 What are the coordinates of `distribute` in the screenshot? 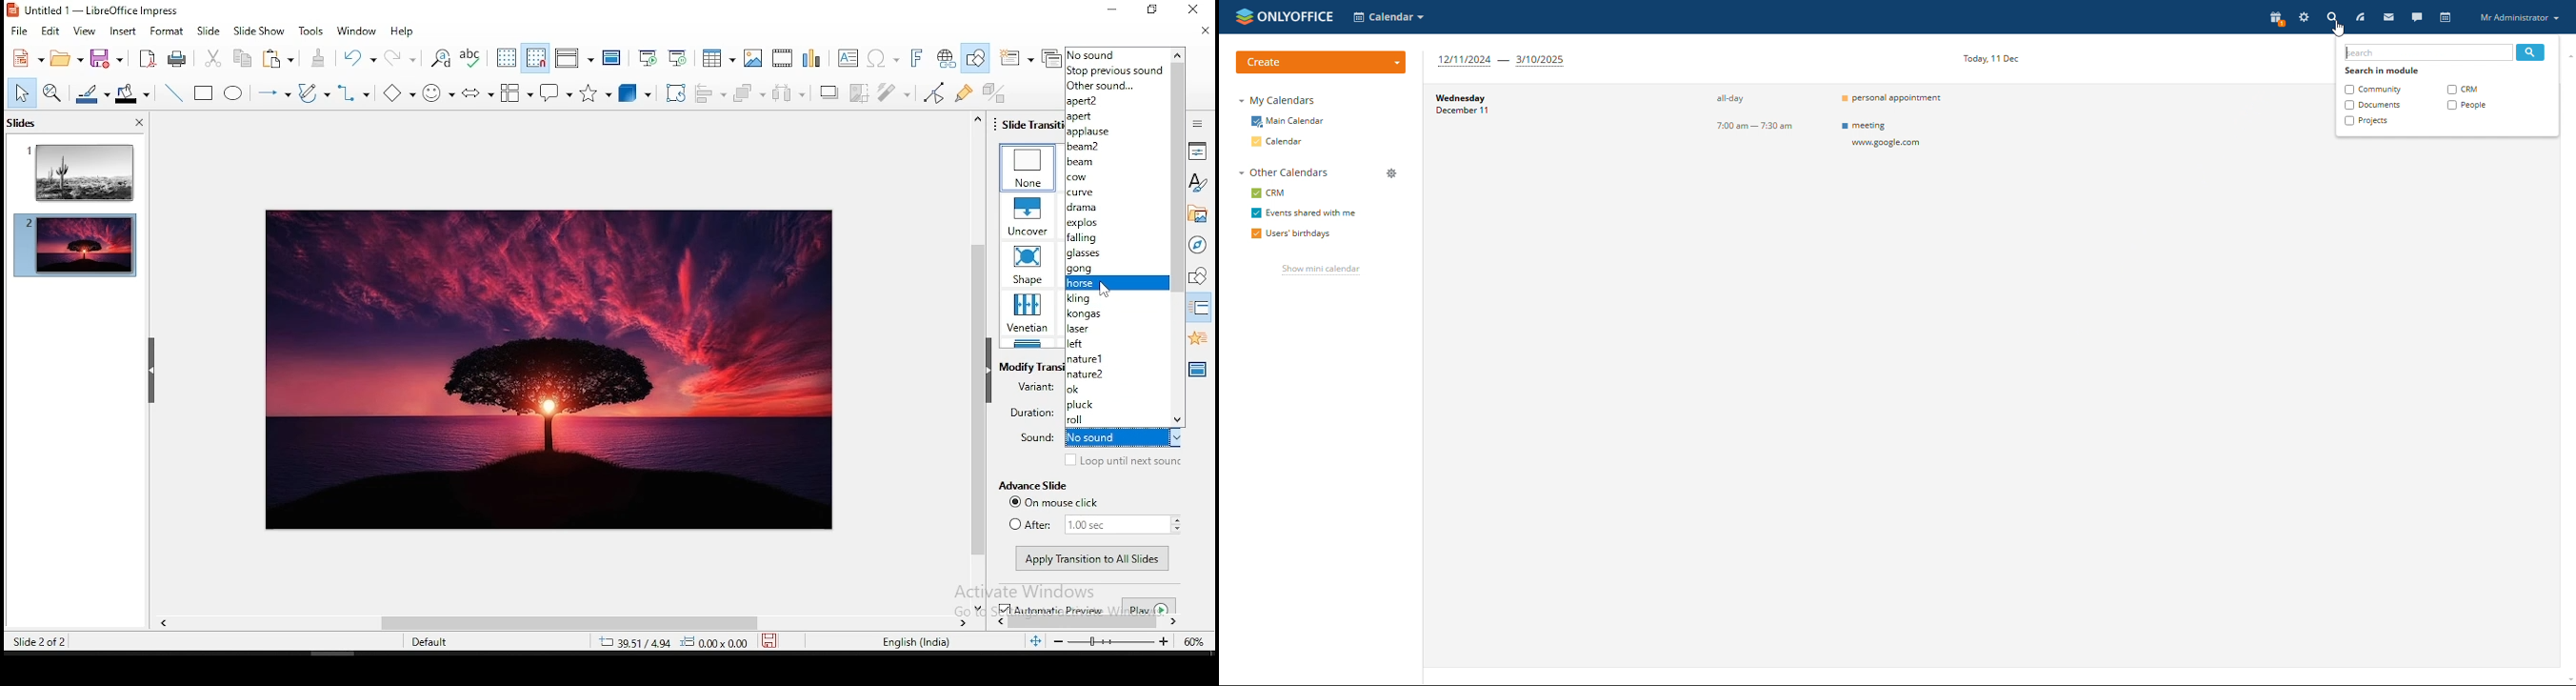 It's located at (791, 92).